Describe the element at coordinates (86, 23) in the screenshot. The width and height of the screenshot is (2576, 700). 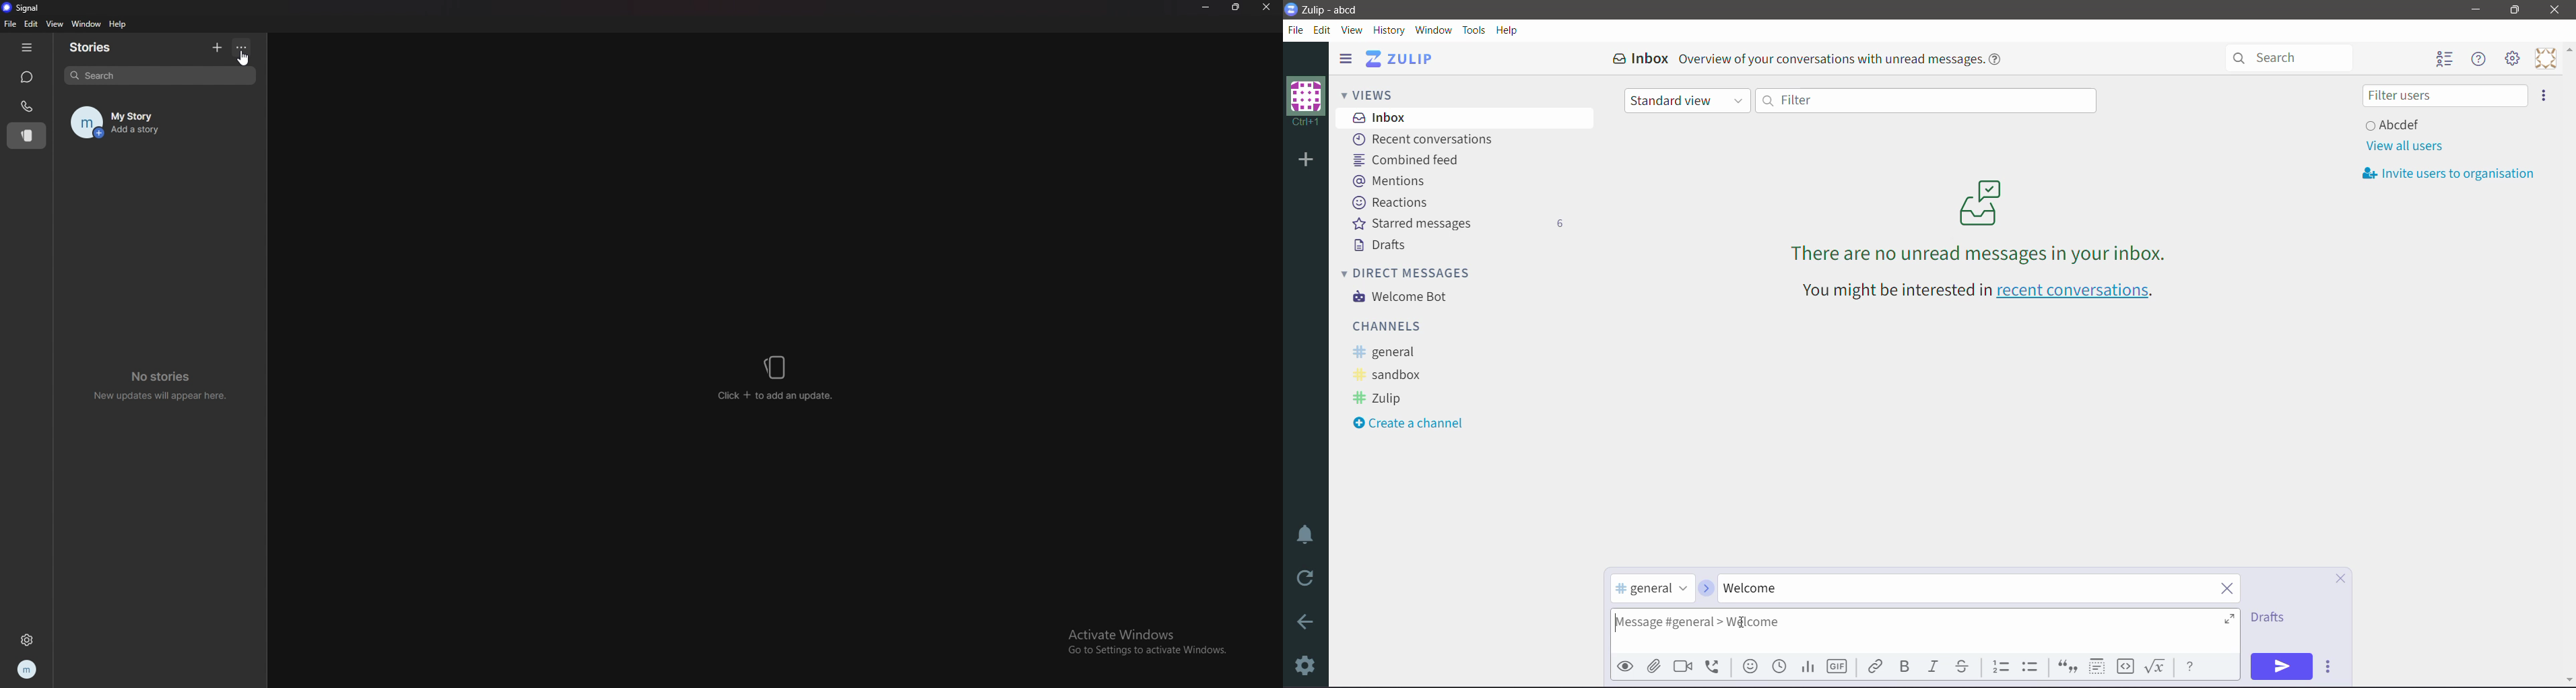
I see `window` at that location.